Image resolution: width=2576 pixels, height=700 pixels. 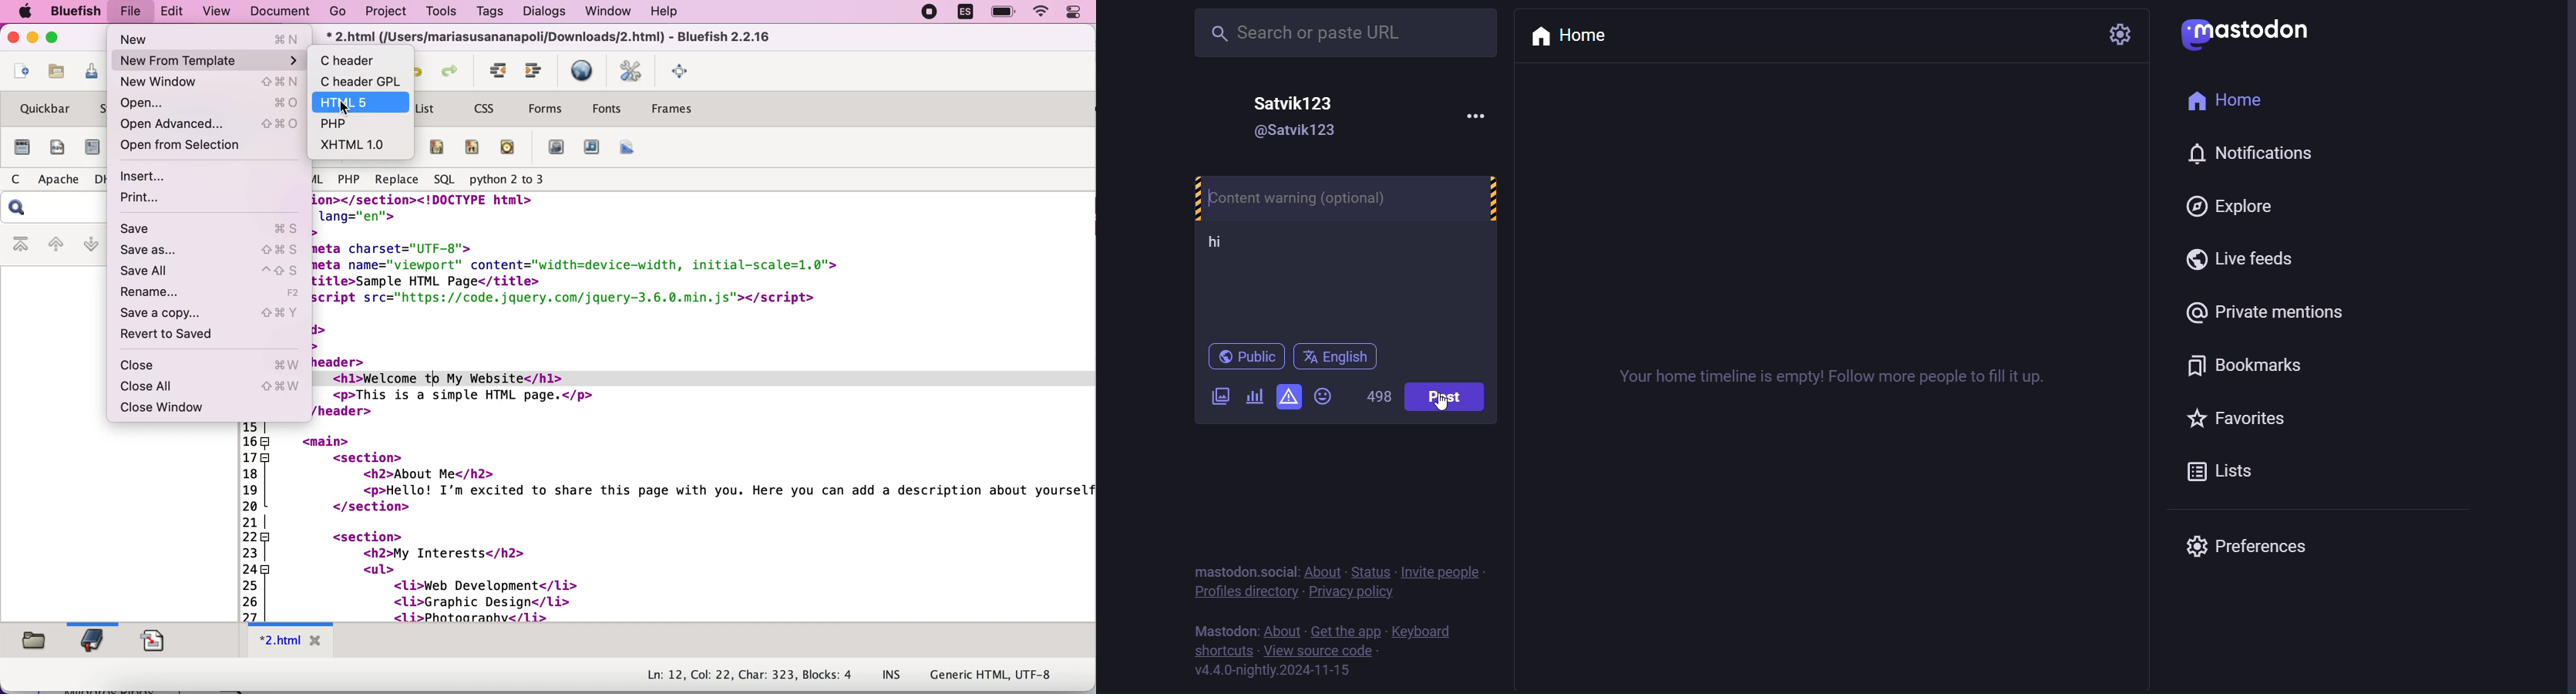 What do you see at coordinates (278, 11) in the screenshot?
I see `document` at bounding box center [278, 11].